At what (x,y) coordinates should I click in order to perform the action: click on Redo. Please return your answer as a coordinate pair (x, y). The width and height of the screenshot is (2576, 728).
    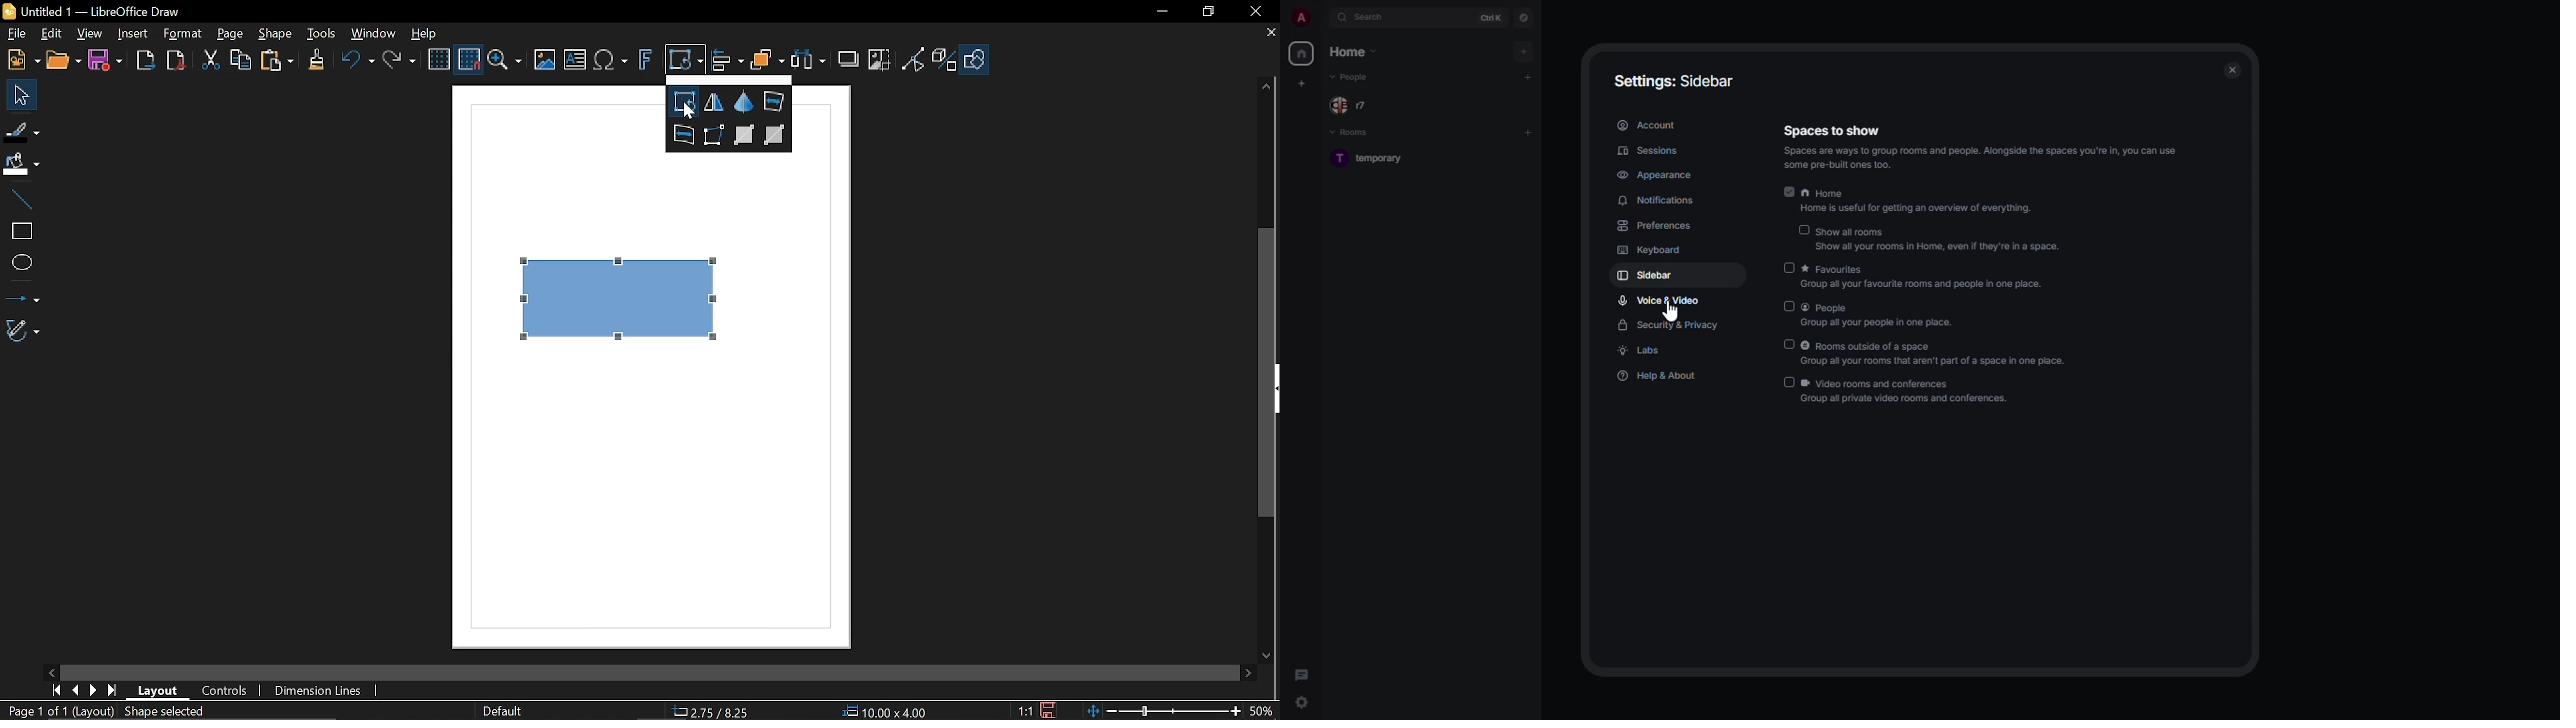
    Looking at the image, I should click on (398, 62).